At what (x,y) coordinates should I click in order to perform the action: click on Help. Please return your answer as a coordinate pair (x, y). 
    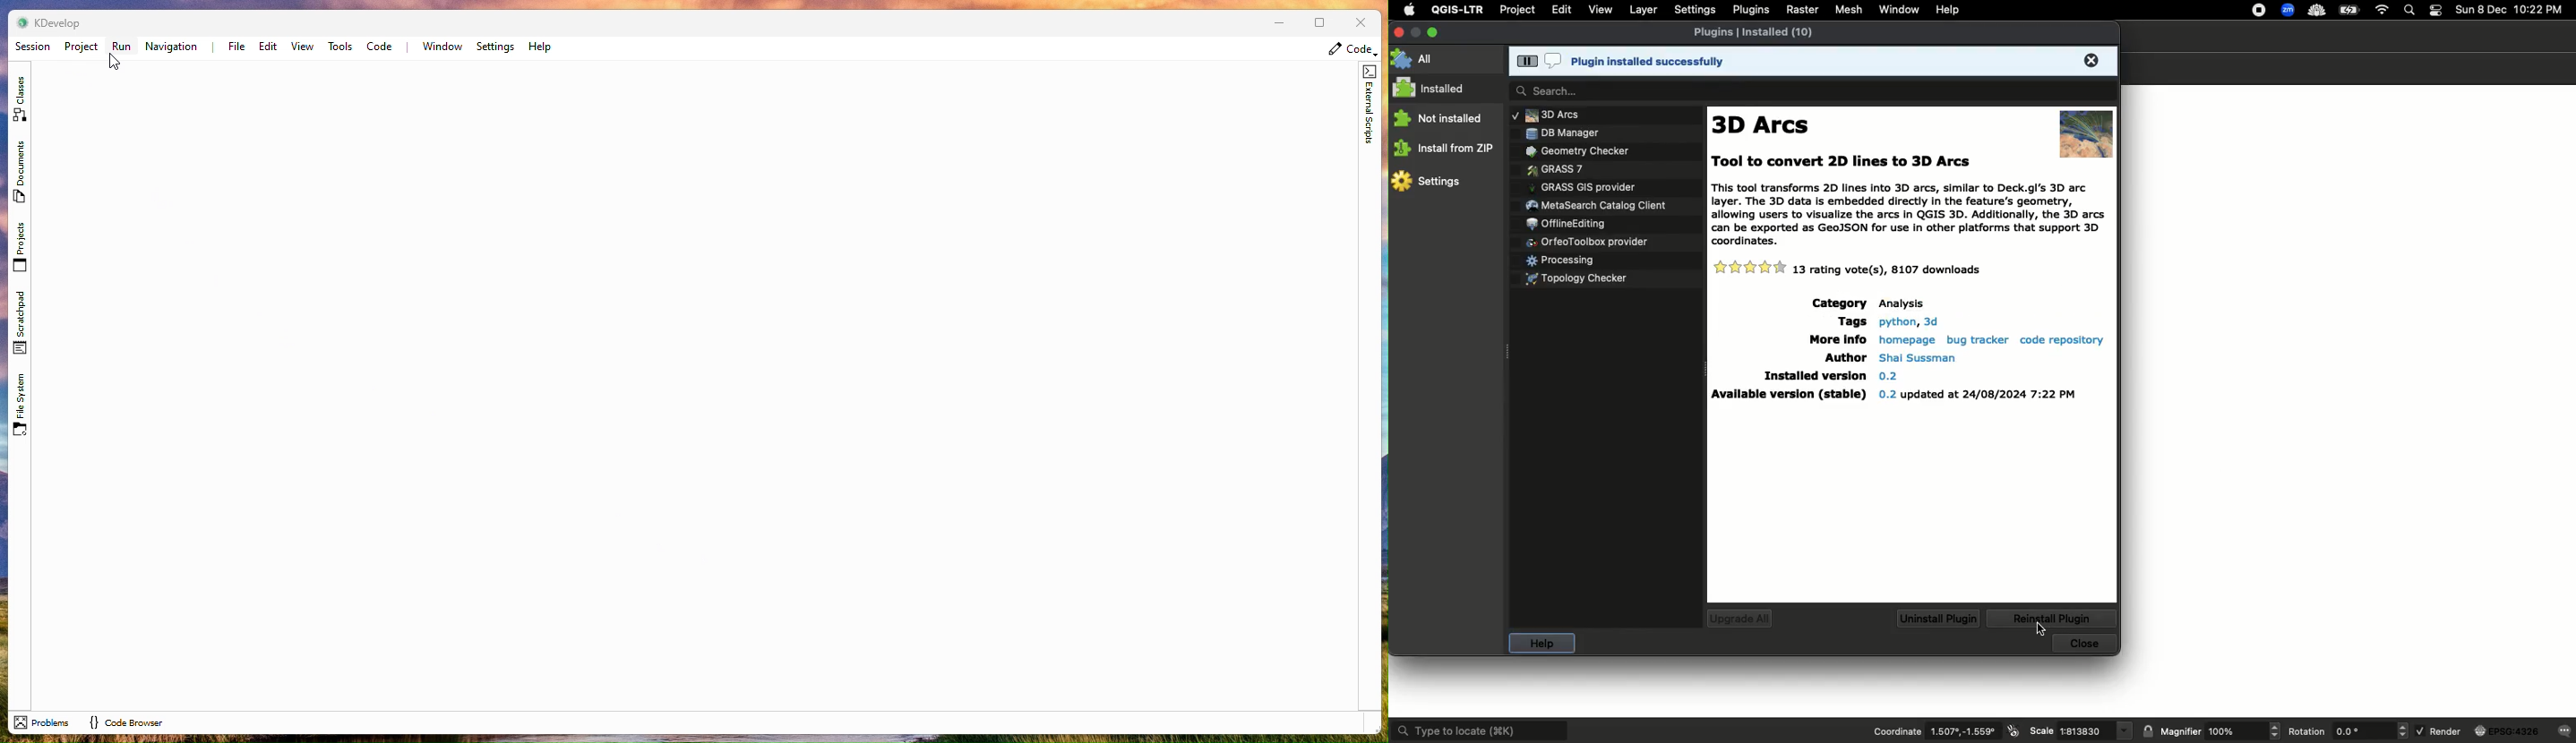
    Looking at the image, I should click on (1947, 10).